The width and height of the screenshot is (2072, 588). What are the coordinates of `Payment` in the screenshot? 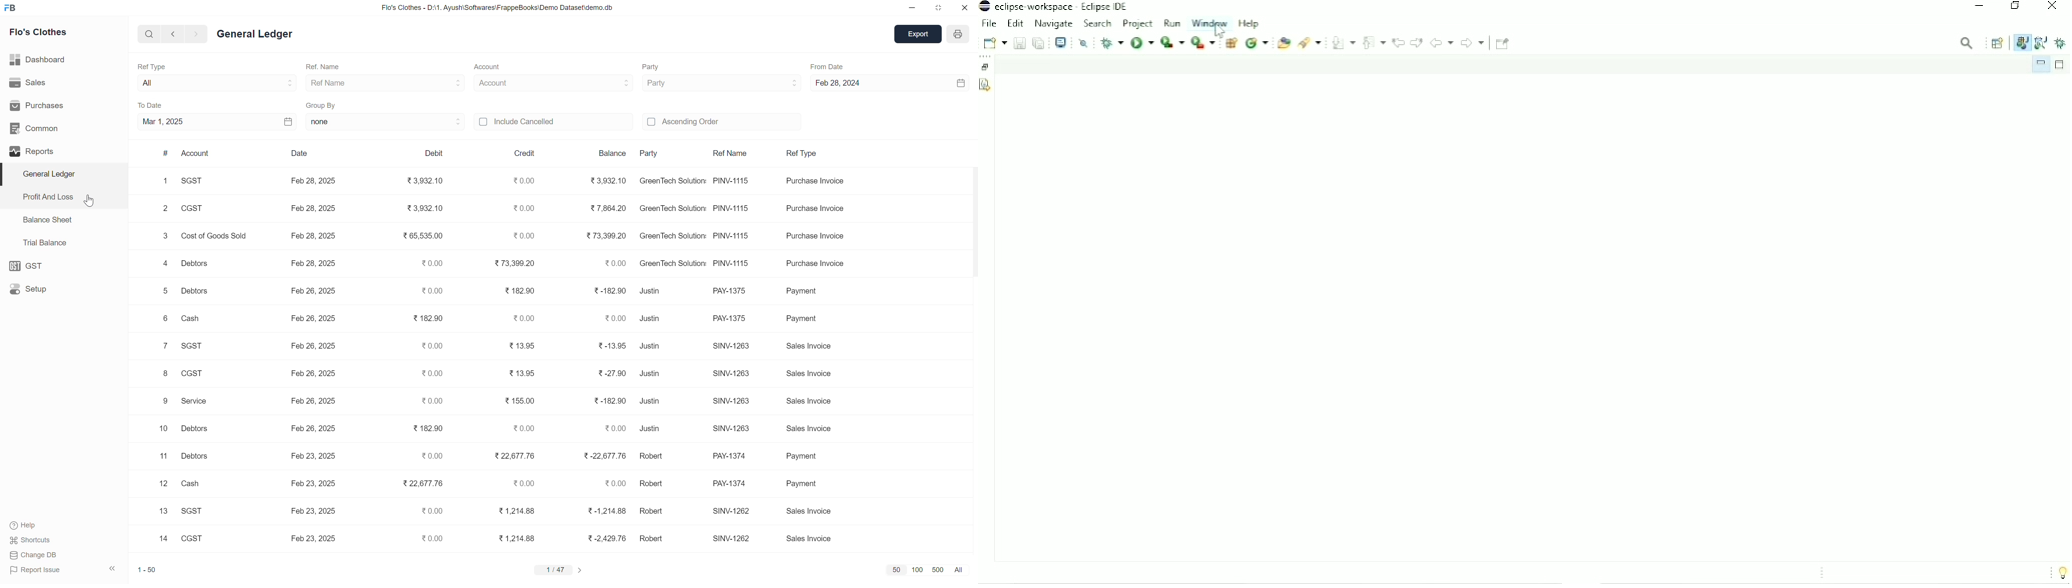 It's located at (808, 485).